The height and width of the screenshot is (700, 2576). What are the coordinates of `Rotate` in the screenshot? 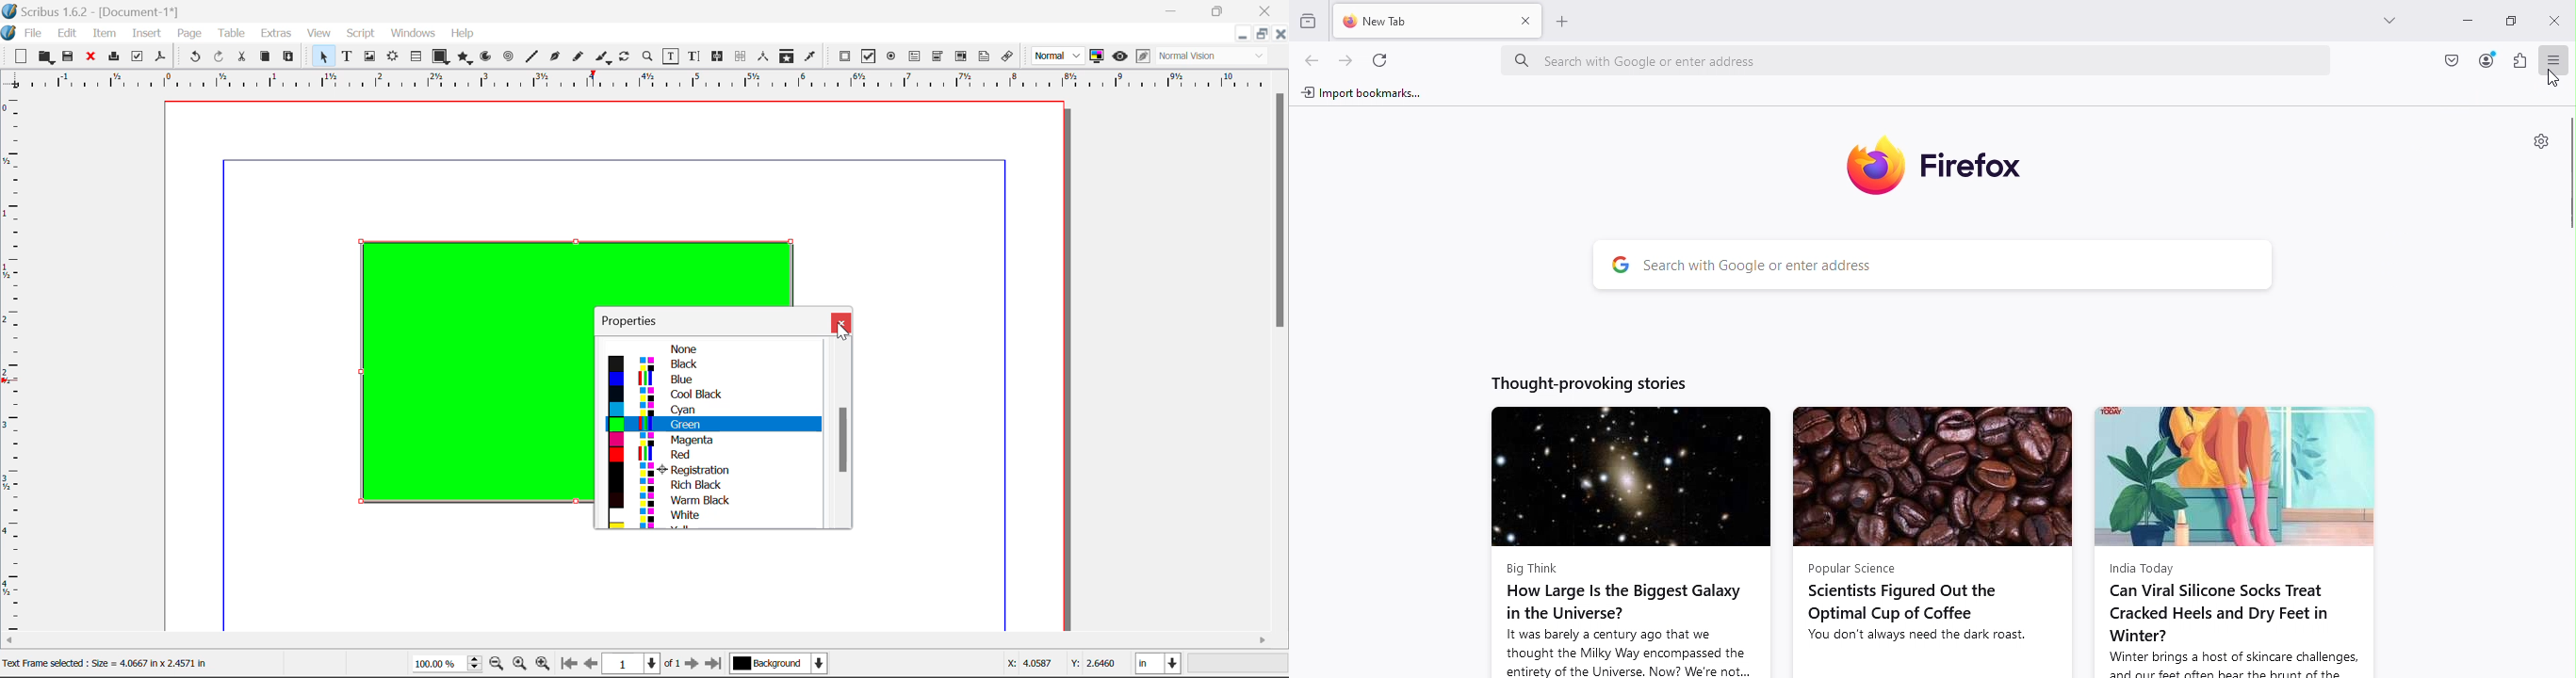 It's located at (625, 55).